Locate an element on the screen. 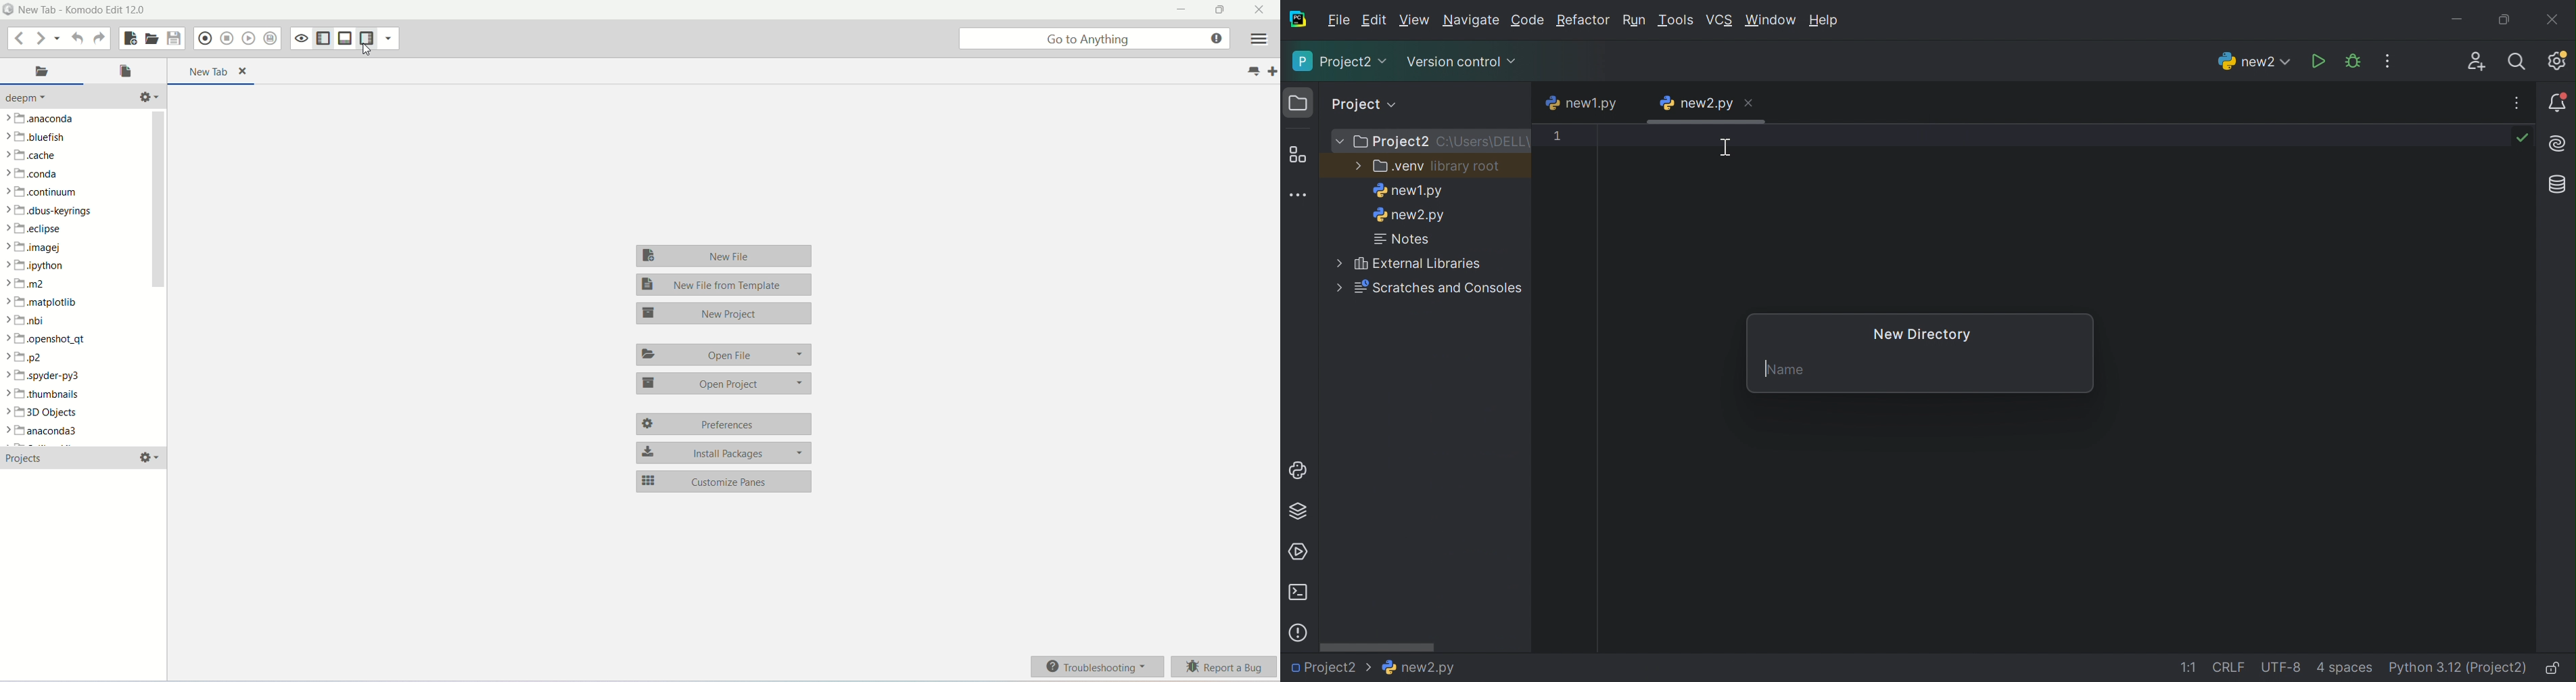 The height and width of the screenshot is (700, 2576). nbi is located at coordinates (25, 320).